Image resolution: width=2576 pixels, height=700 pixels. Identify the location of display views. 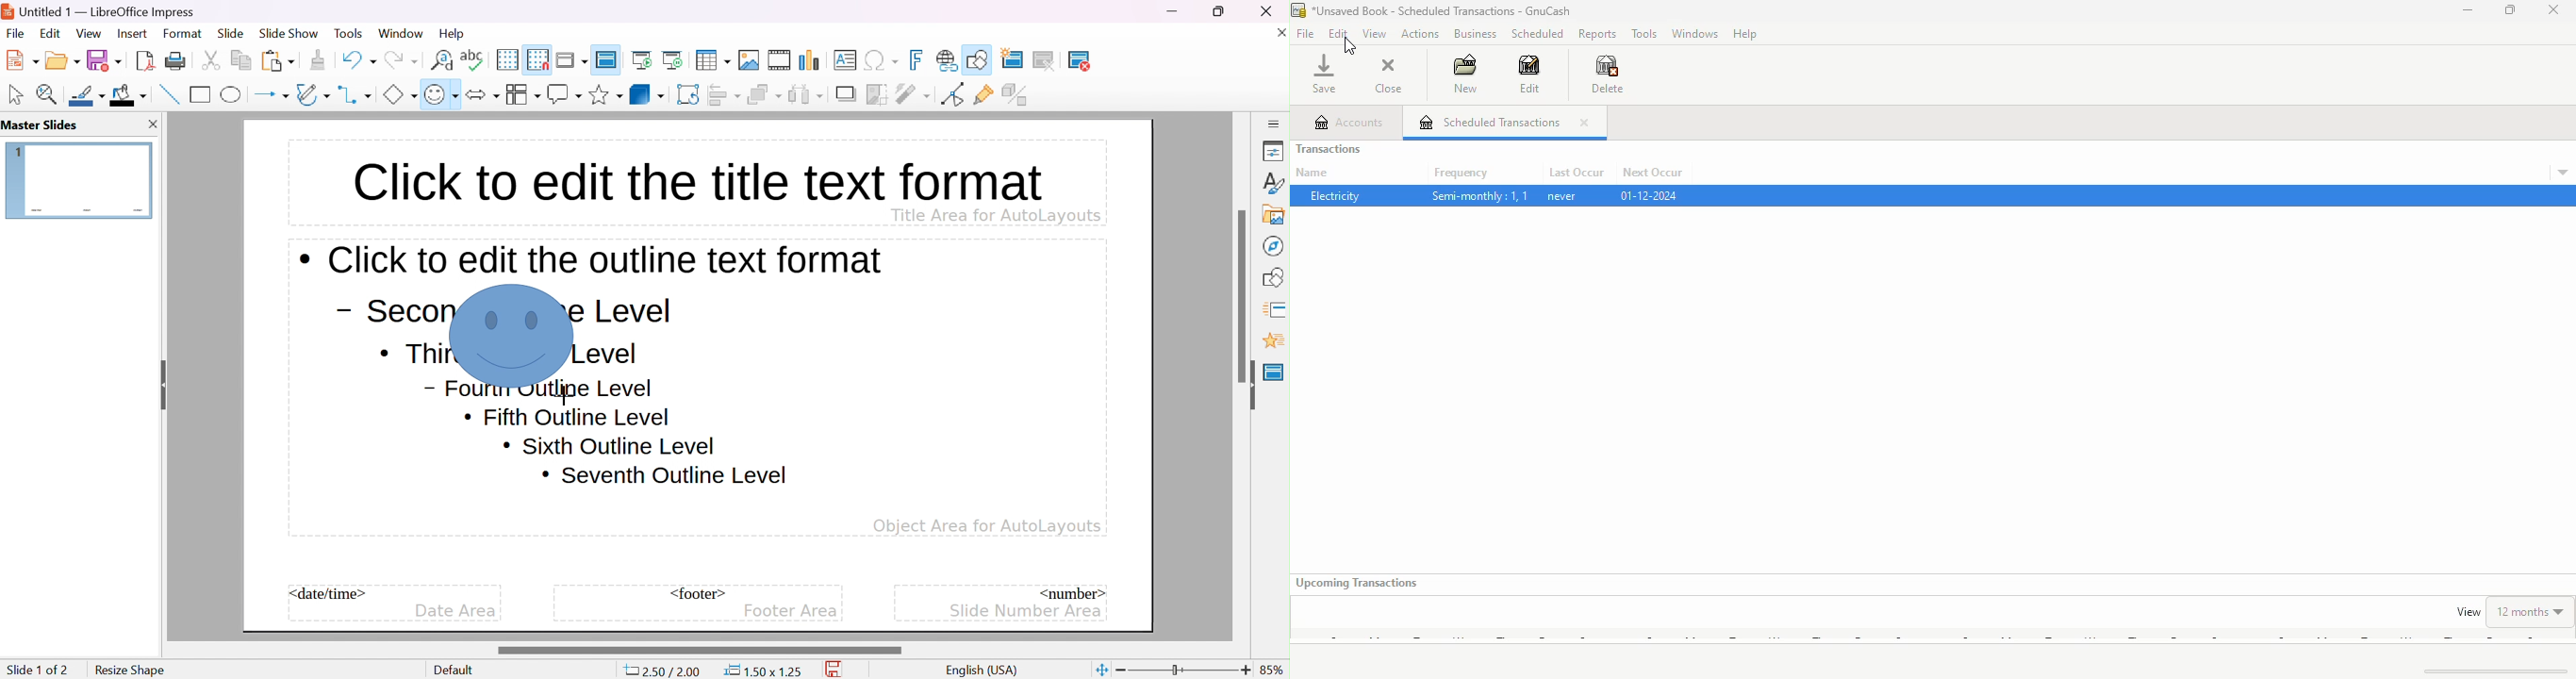
(574, 59).